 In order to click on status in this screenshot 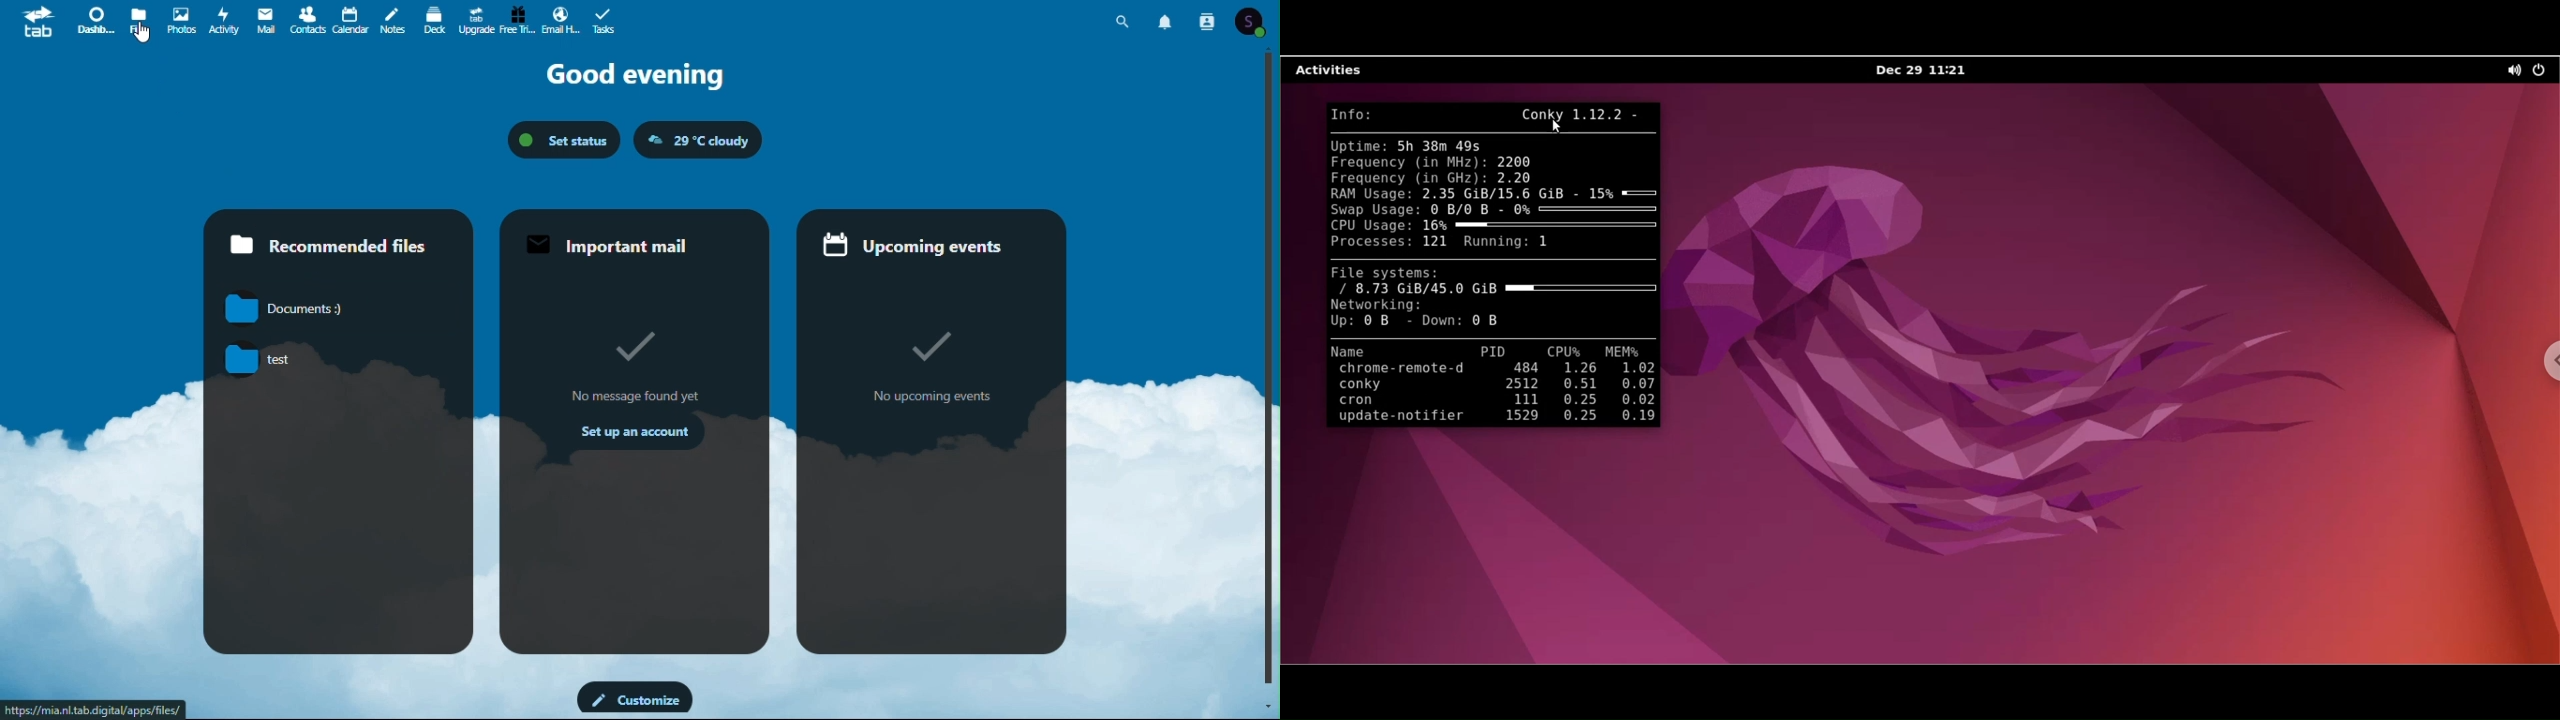, I will do `click(562, 141)`.